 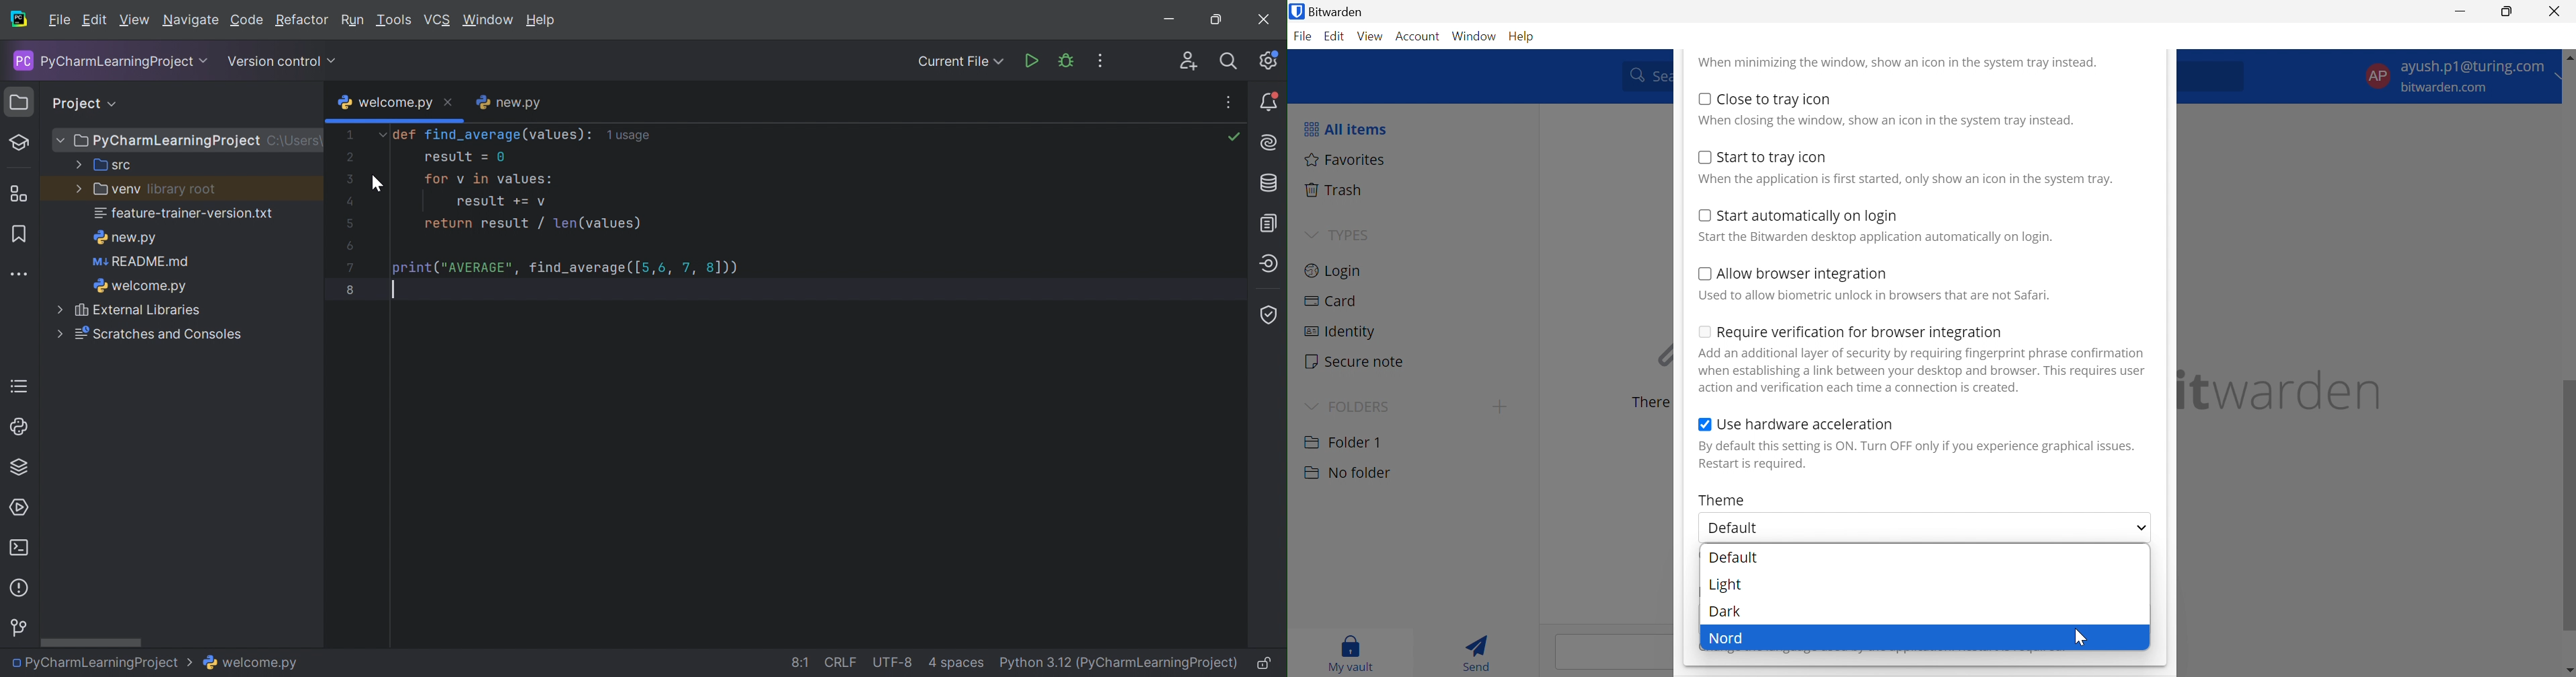 What do you see at coordinates (1916, 446) in the screenshot?
I see `By default this setting is ON. Turn OFF only if you experiencing graphical issues.` at bounding box center [1916, 446].